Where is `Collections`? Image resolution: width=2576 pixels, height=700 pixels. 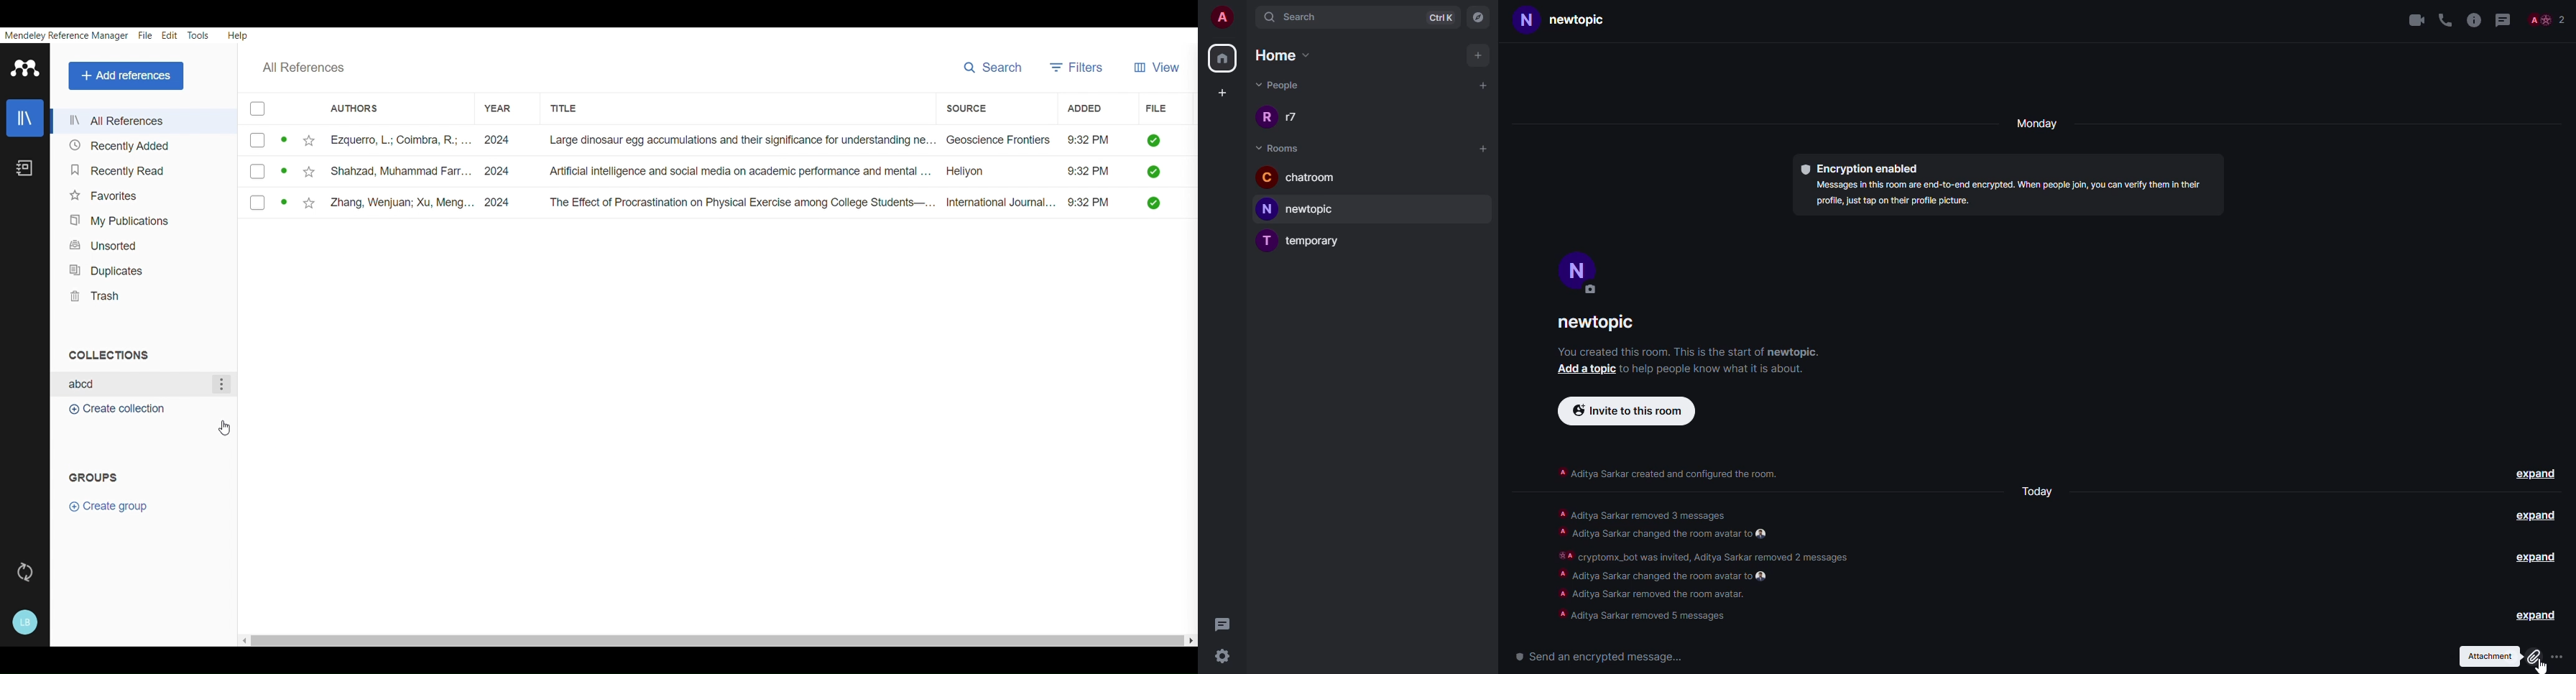
Collections is located at coordinates (115, 353).